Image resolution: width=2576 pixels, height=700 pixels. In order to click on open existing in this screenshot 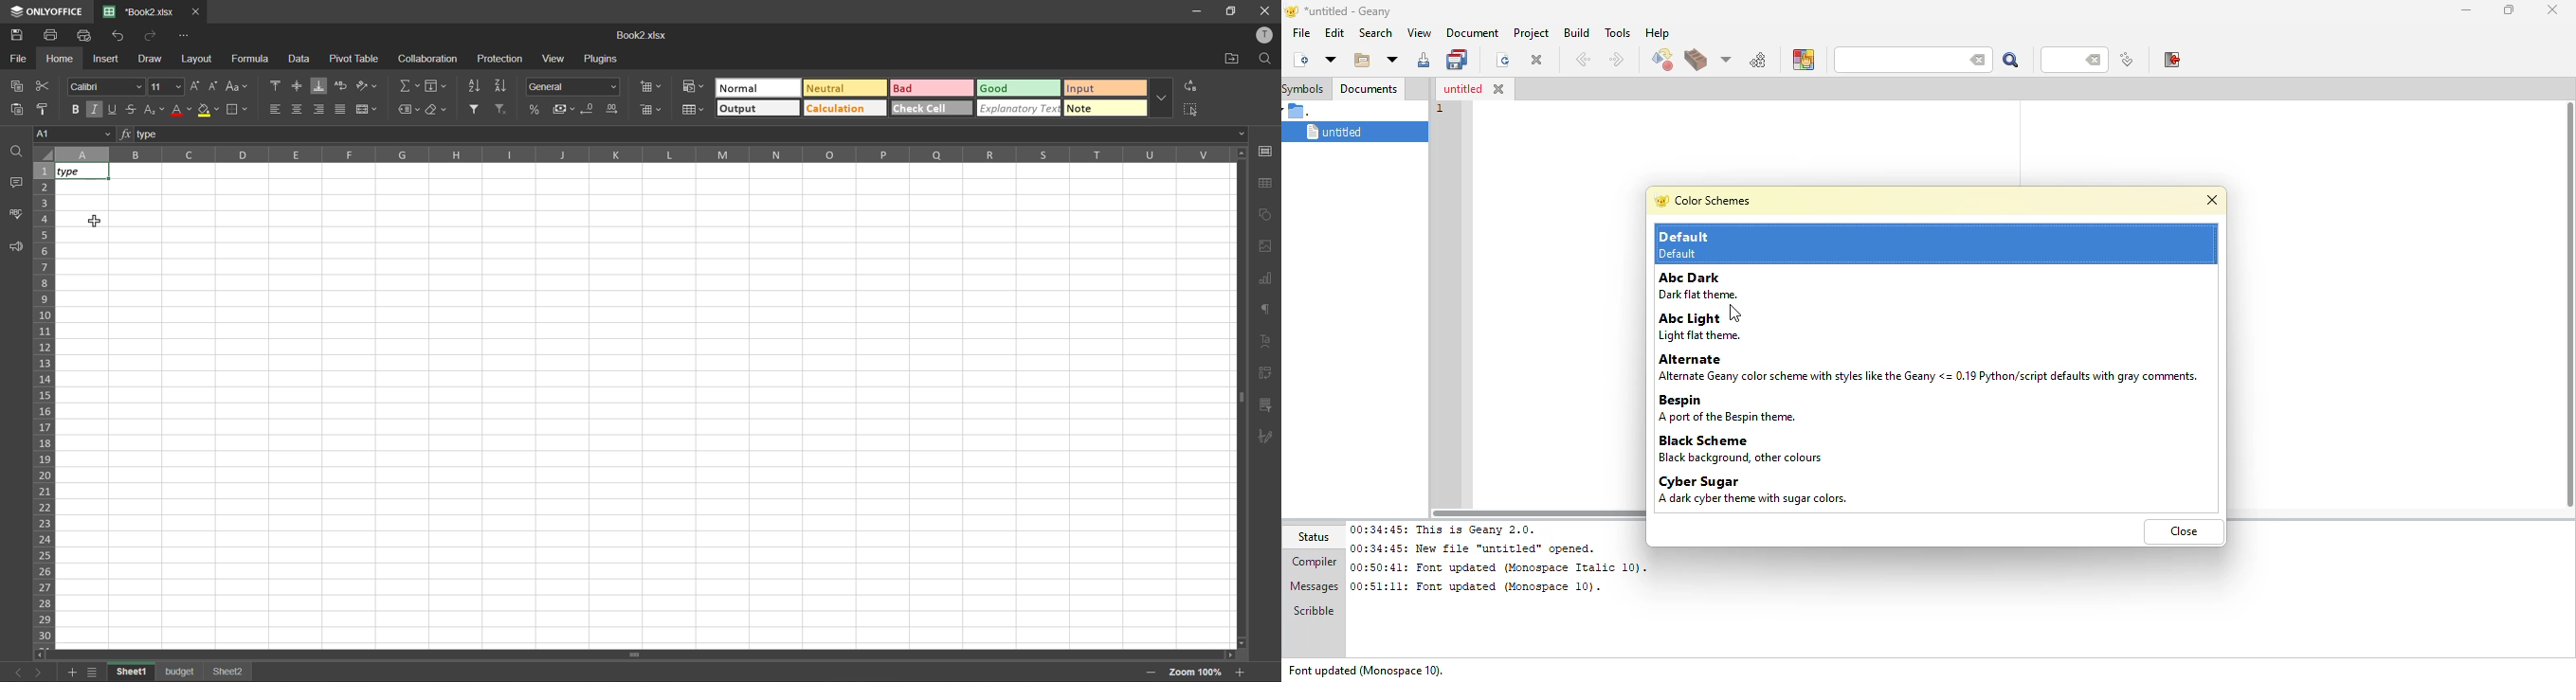, I will do `click(1360, 60)`.